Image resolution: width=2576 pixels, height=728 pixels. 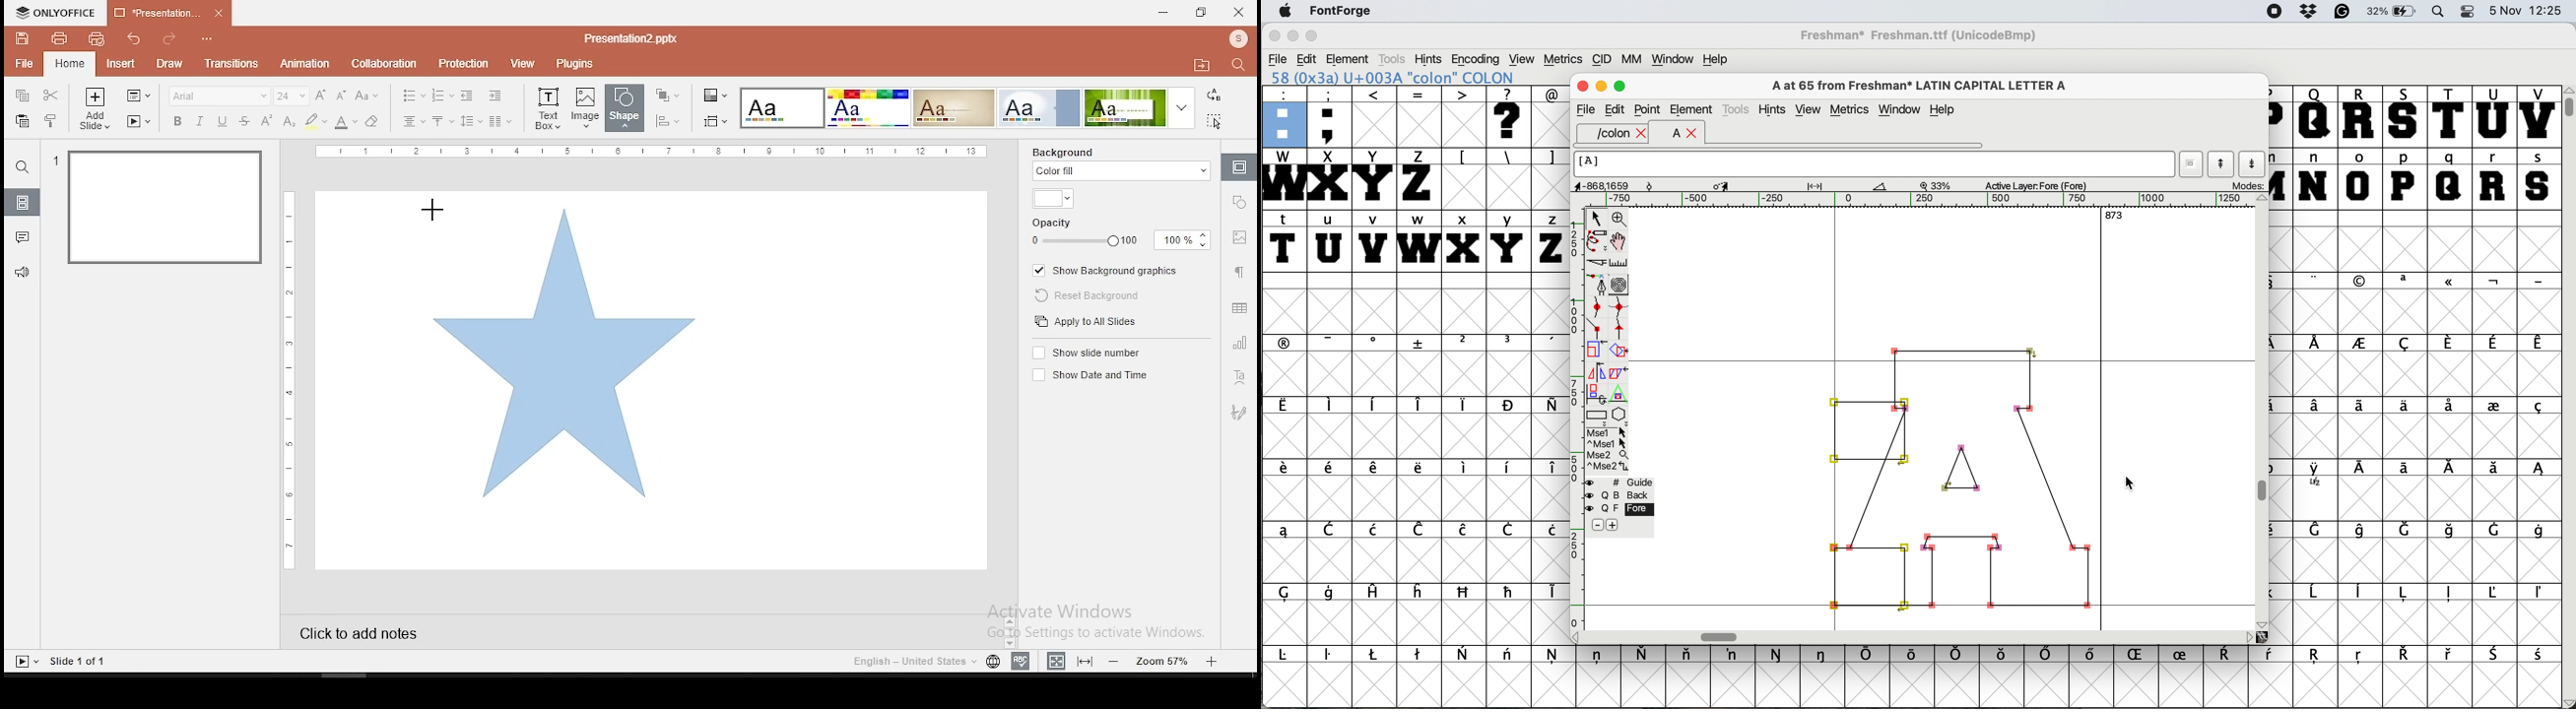 What do you see at coordinates (1836, 186) in the screenshot?
I see `glyph details` at bounding box center [1836, 186].